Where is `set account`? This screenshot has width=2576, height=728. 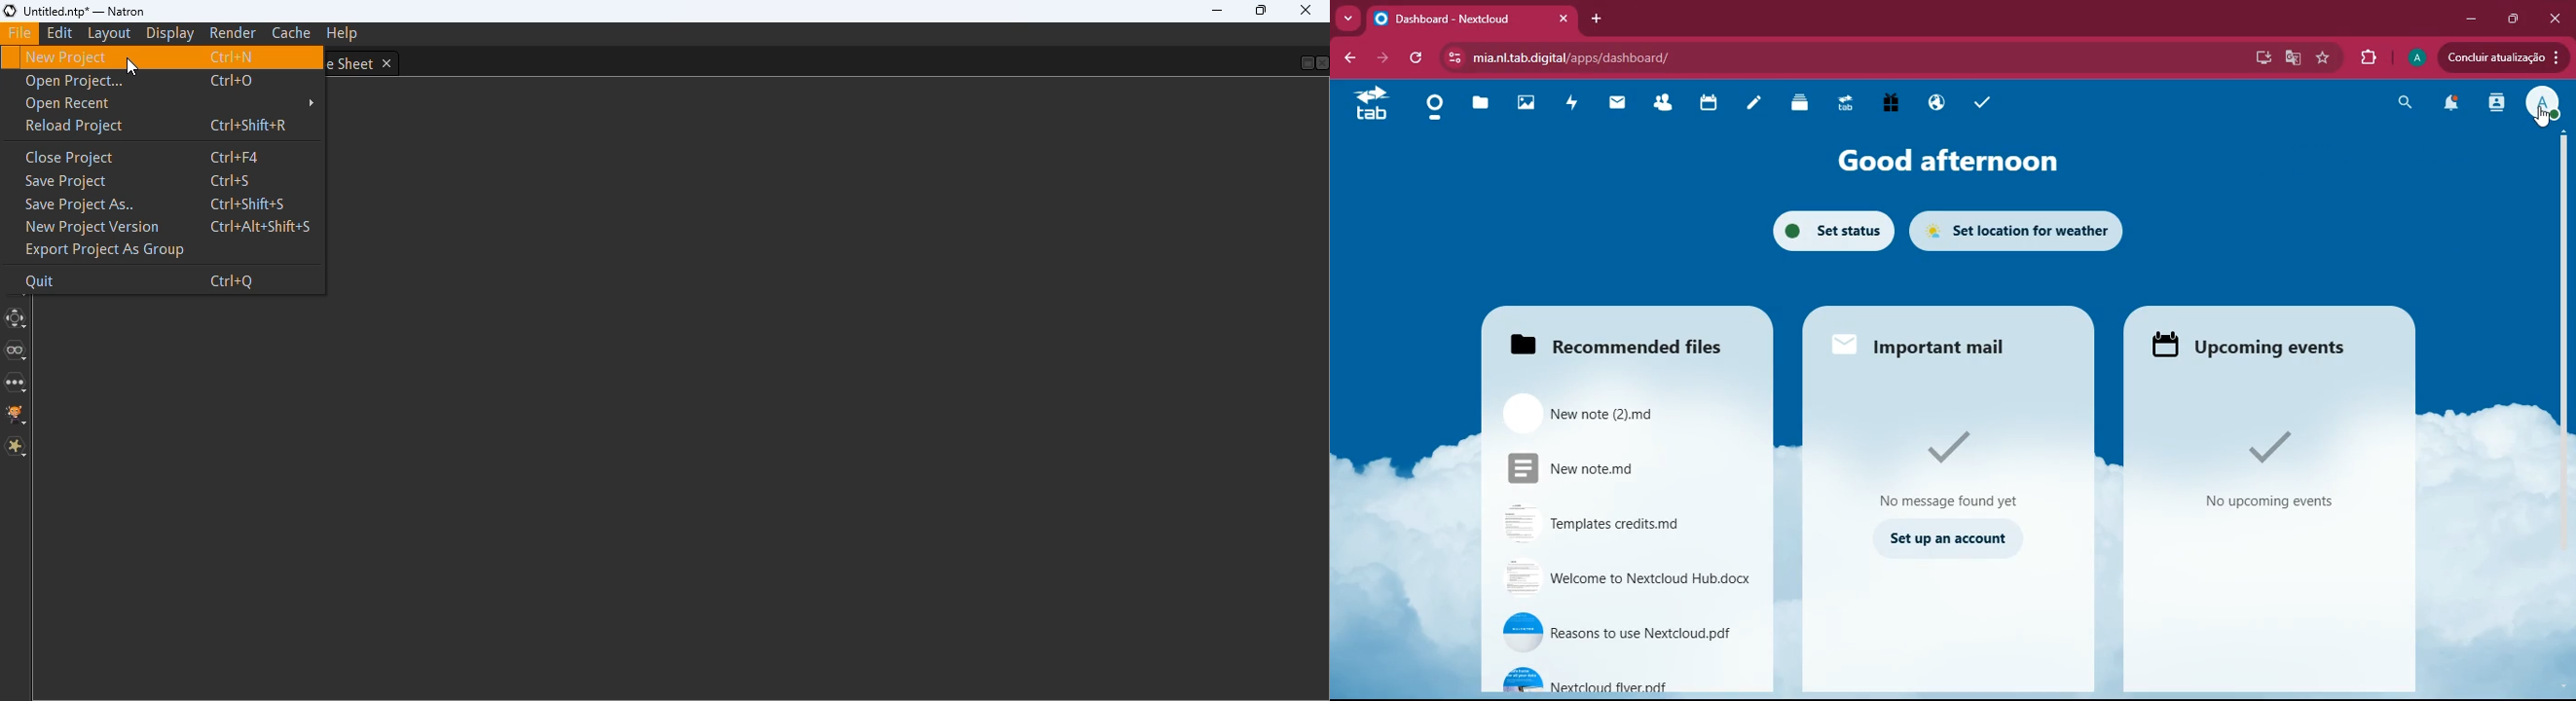
set account is located at coordinates (1947, 542).